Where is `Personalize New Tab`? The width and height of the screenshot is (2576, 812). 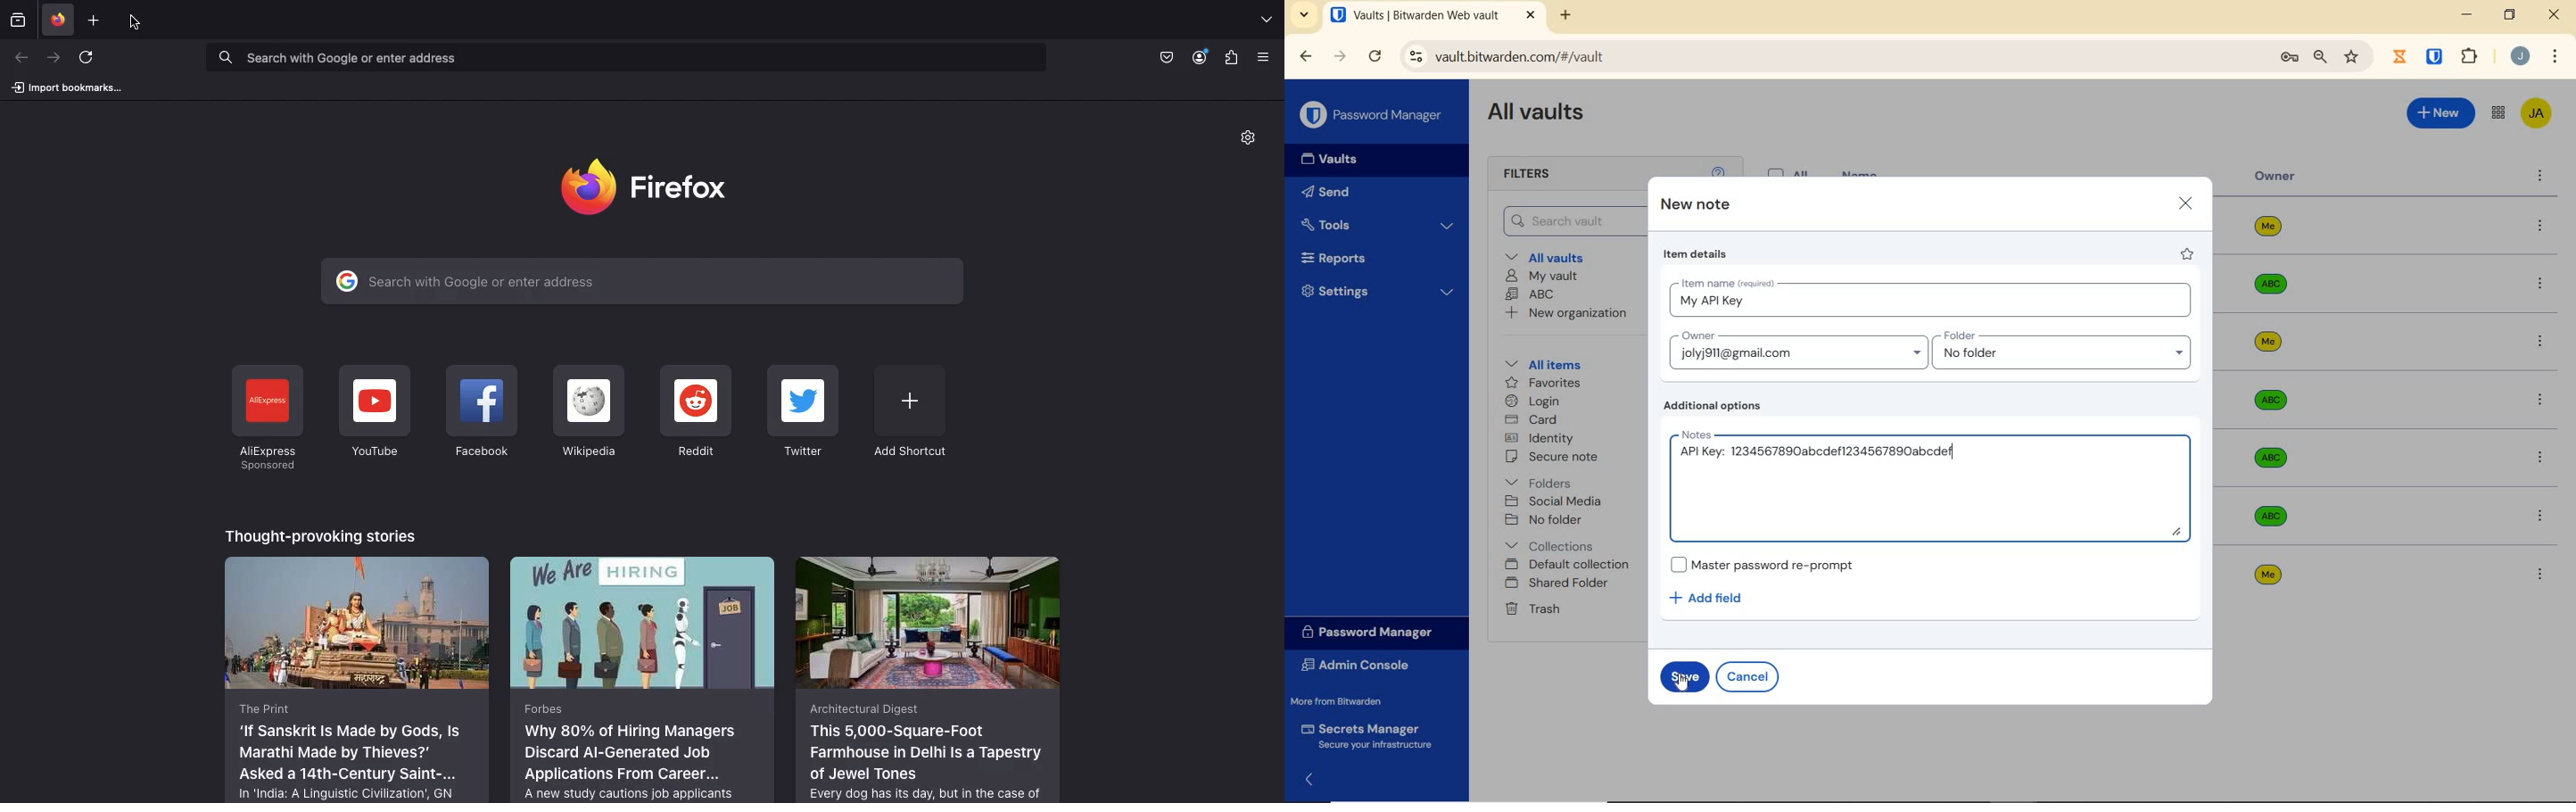 Personalize New Tab is located at coordinates (1254, 141).